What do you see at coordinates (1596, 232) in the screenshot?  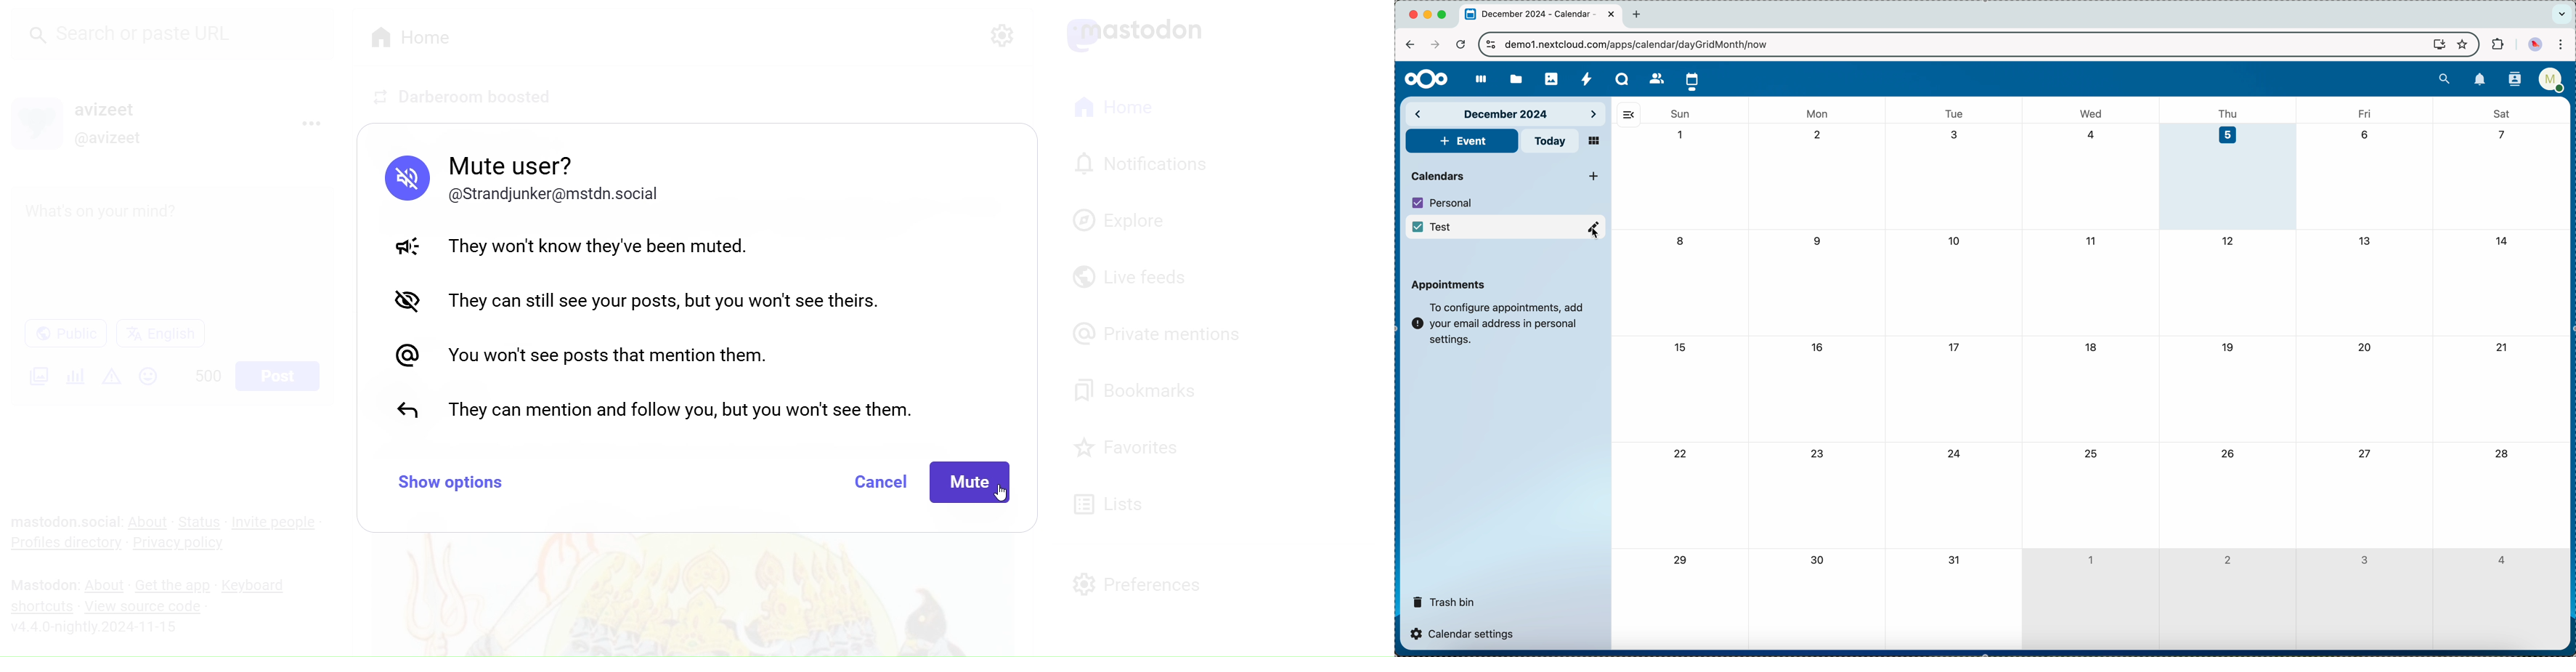 I see `Cursor` at bounding box center [1596, 232].